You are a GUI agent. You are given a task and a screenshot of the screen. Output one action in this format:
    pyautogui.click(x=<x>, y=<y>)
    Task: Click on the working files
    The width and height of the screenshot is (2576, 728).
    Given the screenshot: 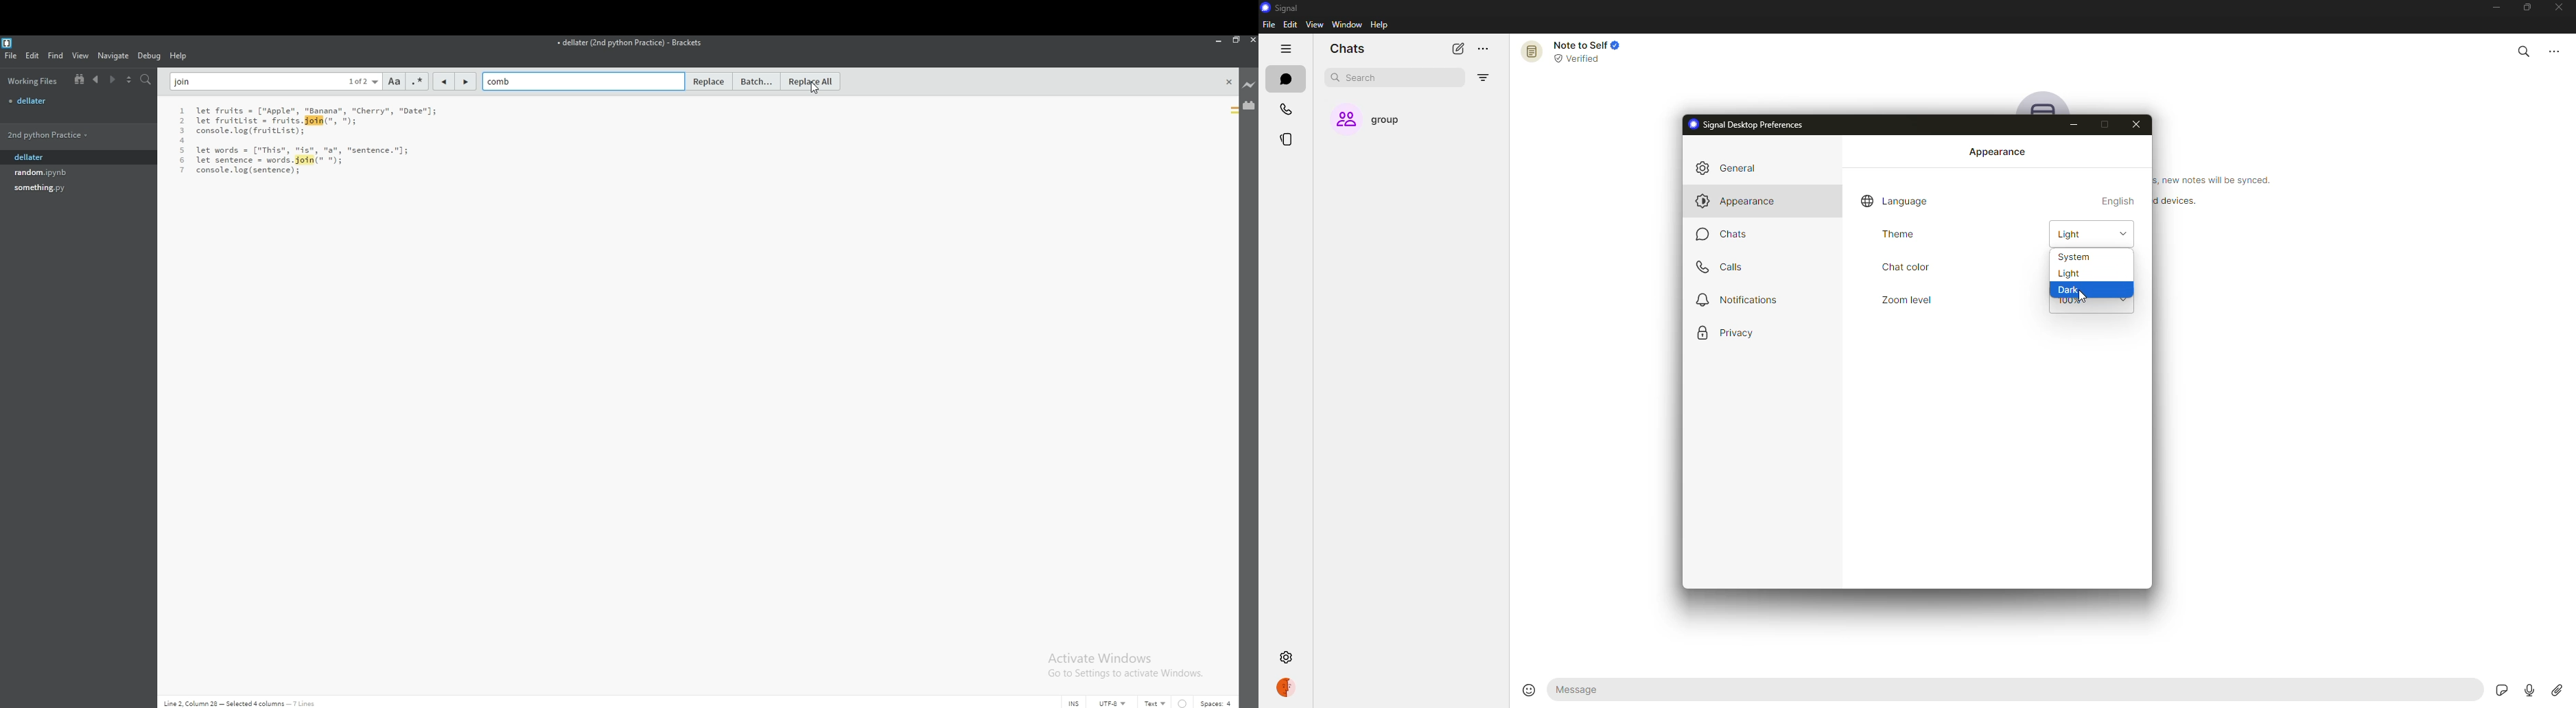 What is the action you would take?
    pyautogui.click(x=33, y=81)
    